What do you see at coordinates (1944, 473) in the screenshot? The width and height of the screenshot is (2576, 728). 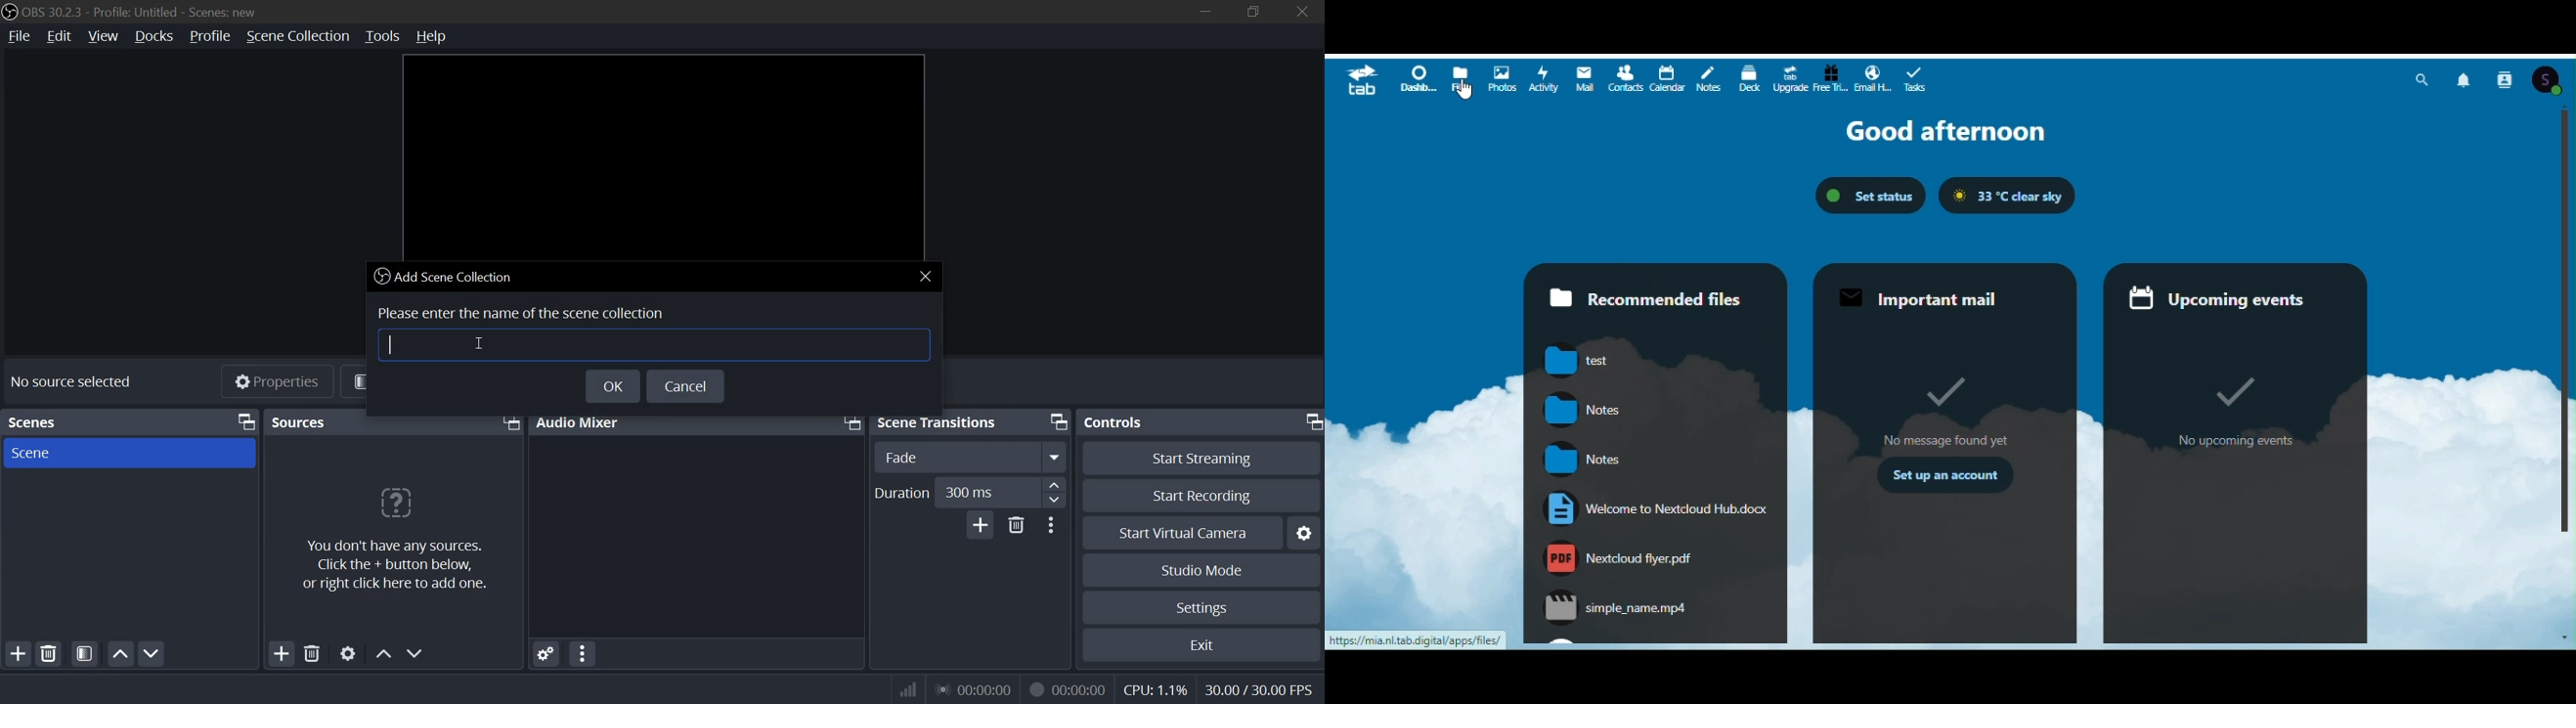 I see `set up an account` at bounding box center [1944, 473].